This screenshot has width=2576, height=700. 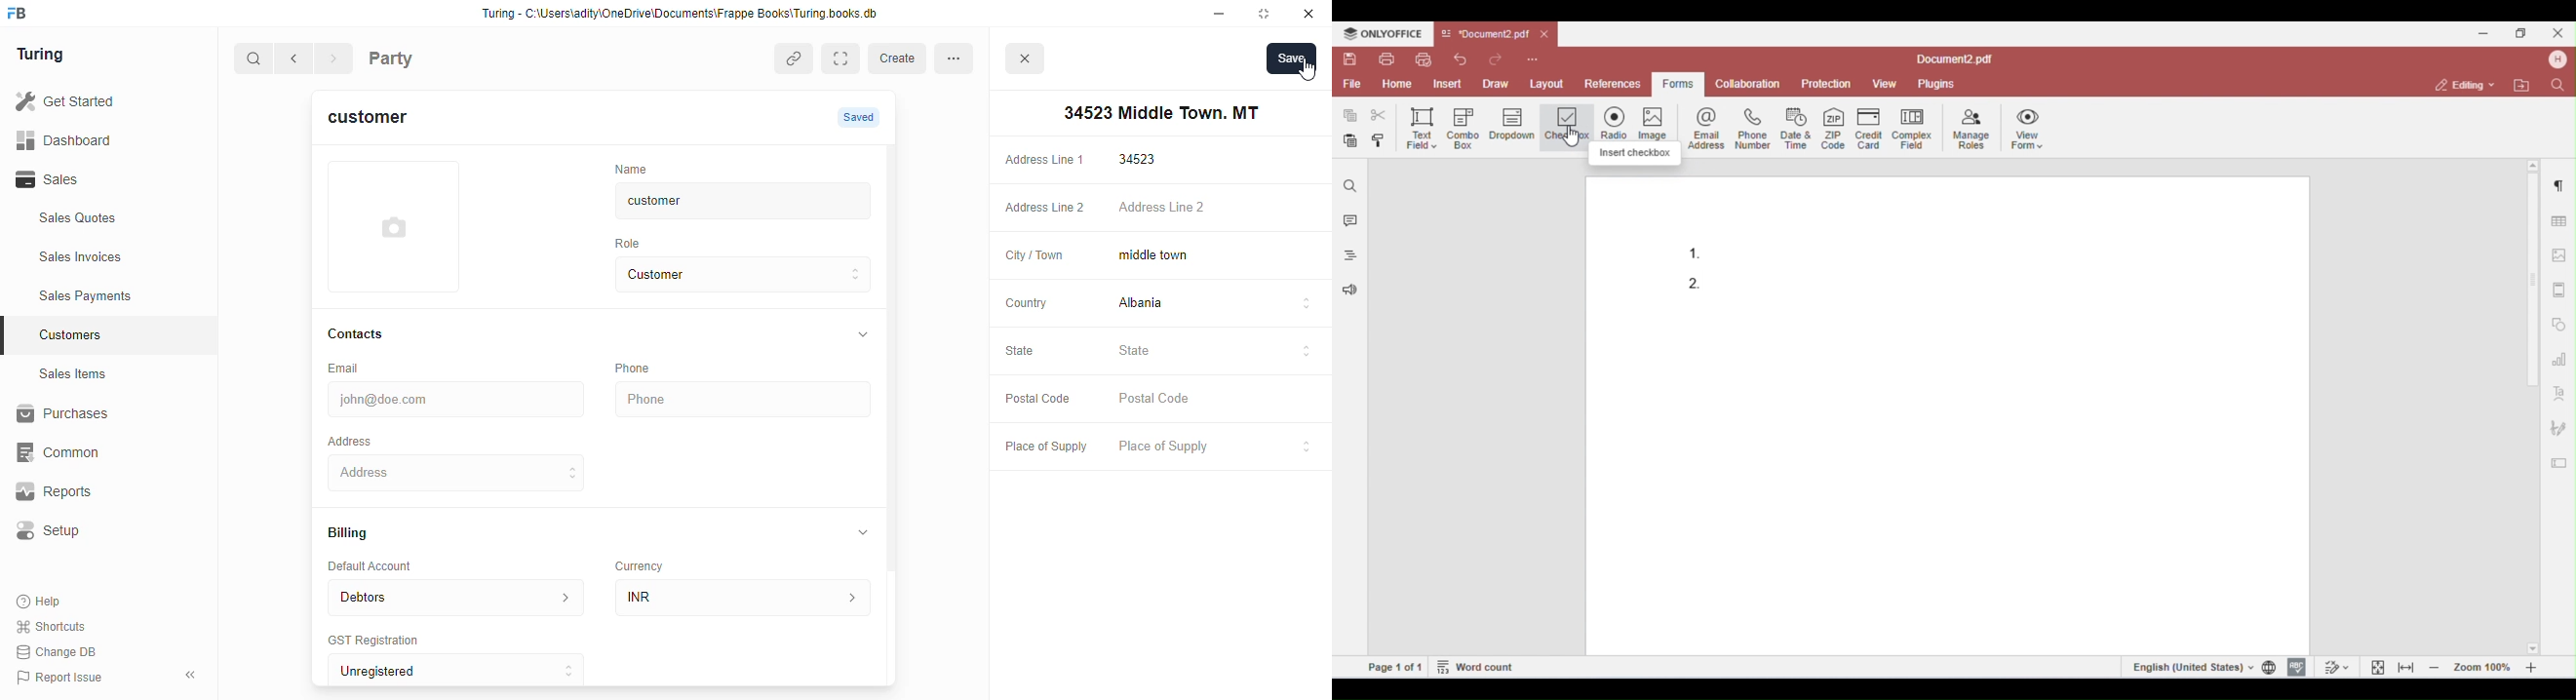 I want to click on text settings, so click(x=2560, y=392).